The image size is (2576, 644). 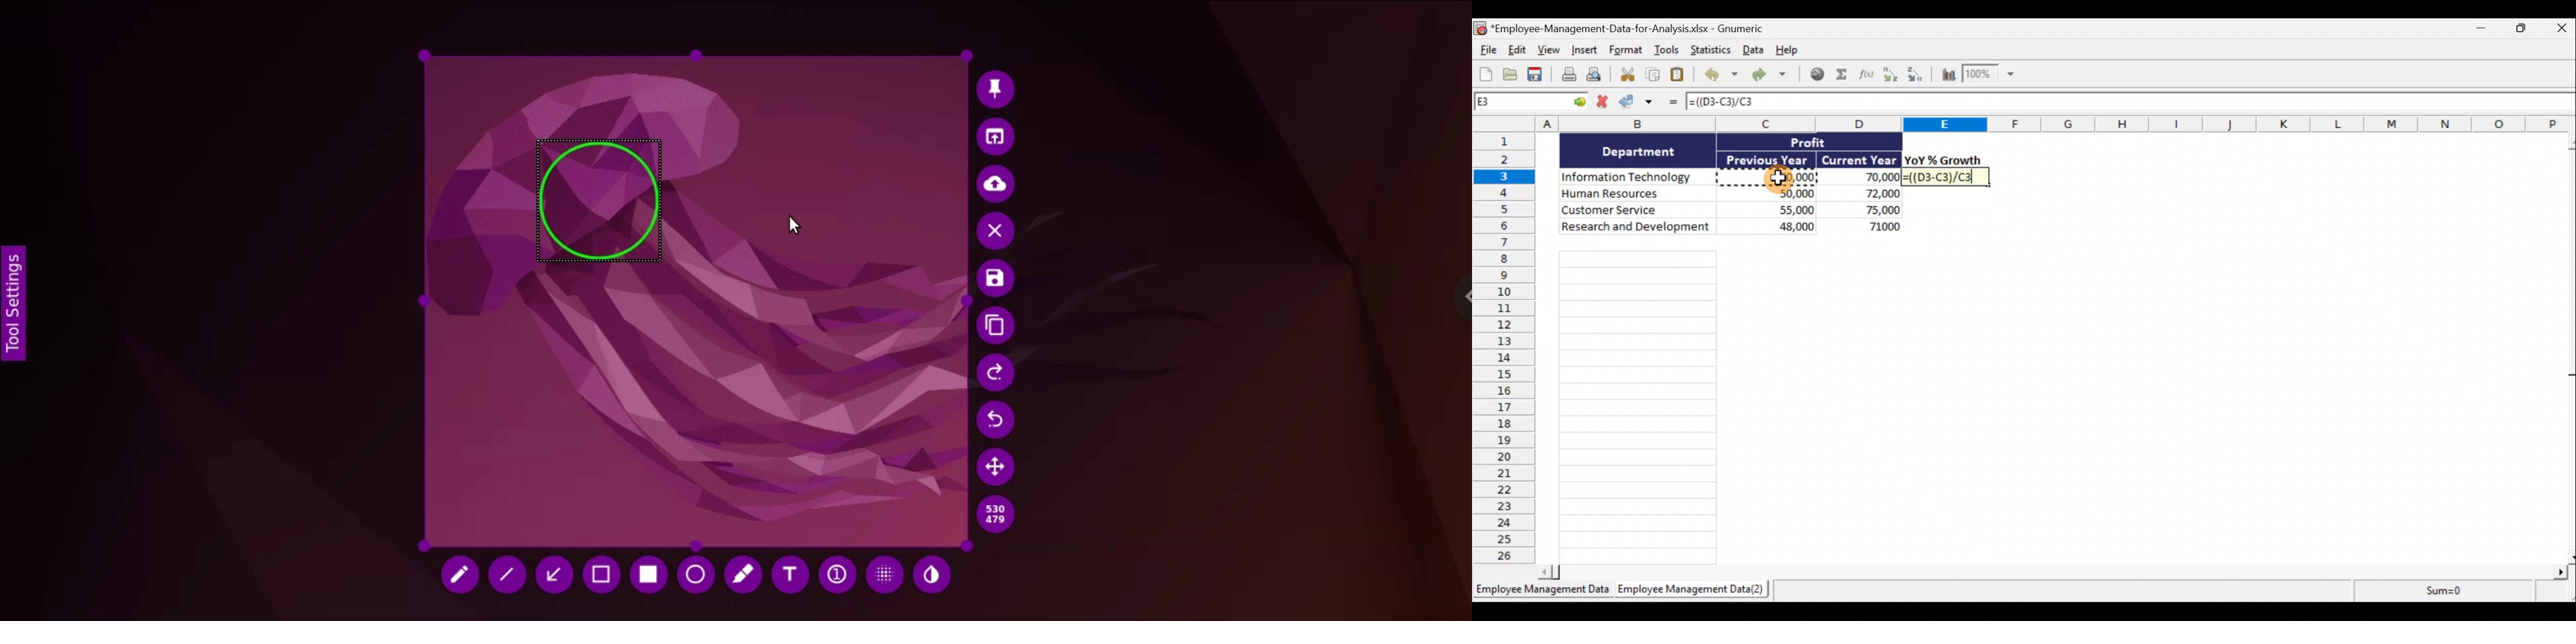 I want to click on Minimise, so click(x=2479, y=30).